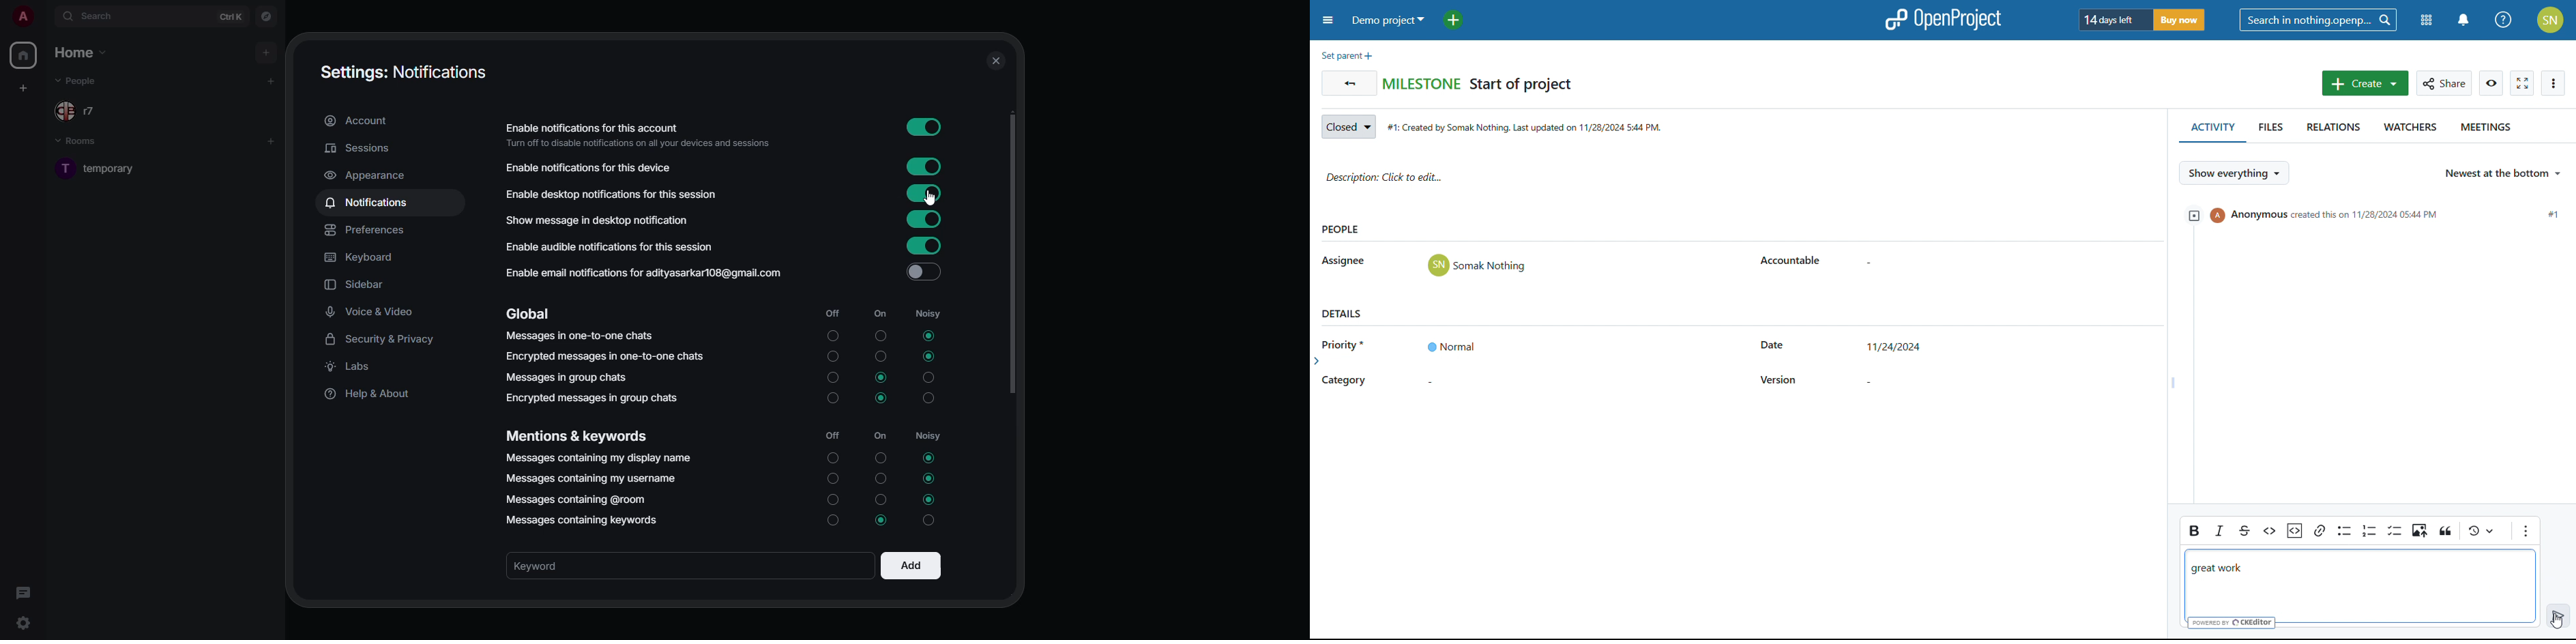  I want to click on messages containing name, so click(600, 459).